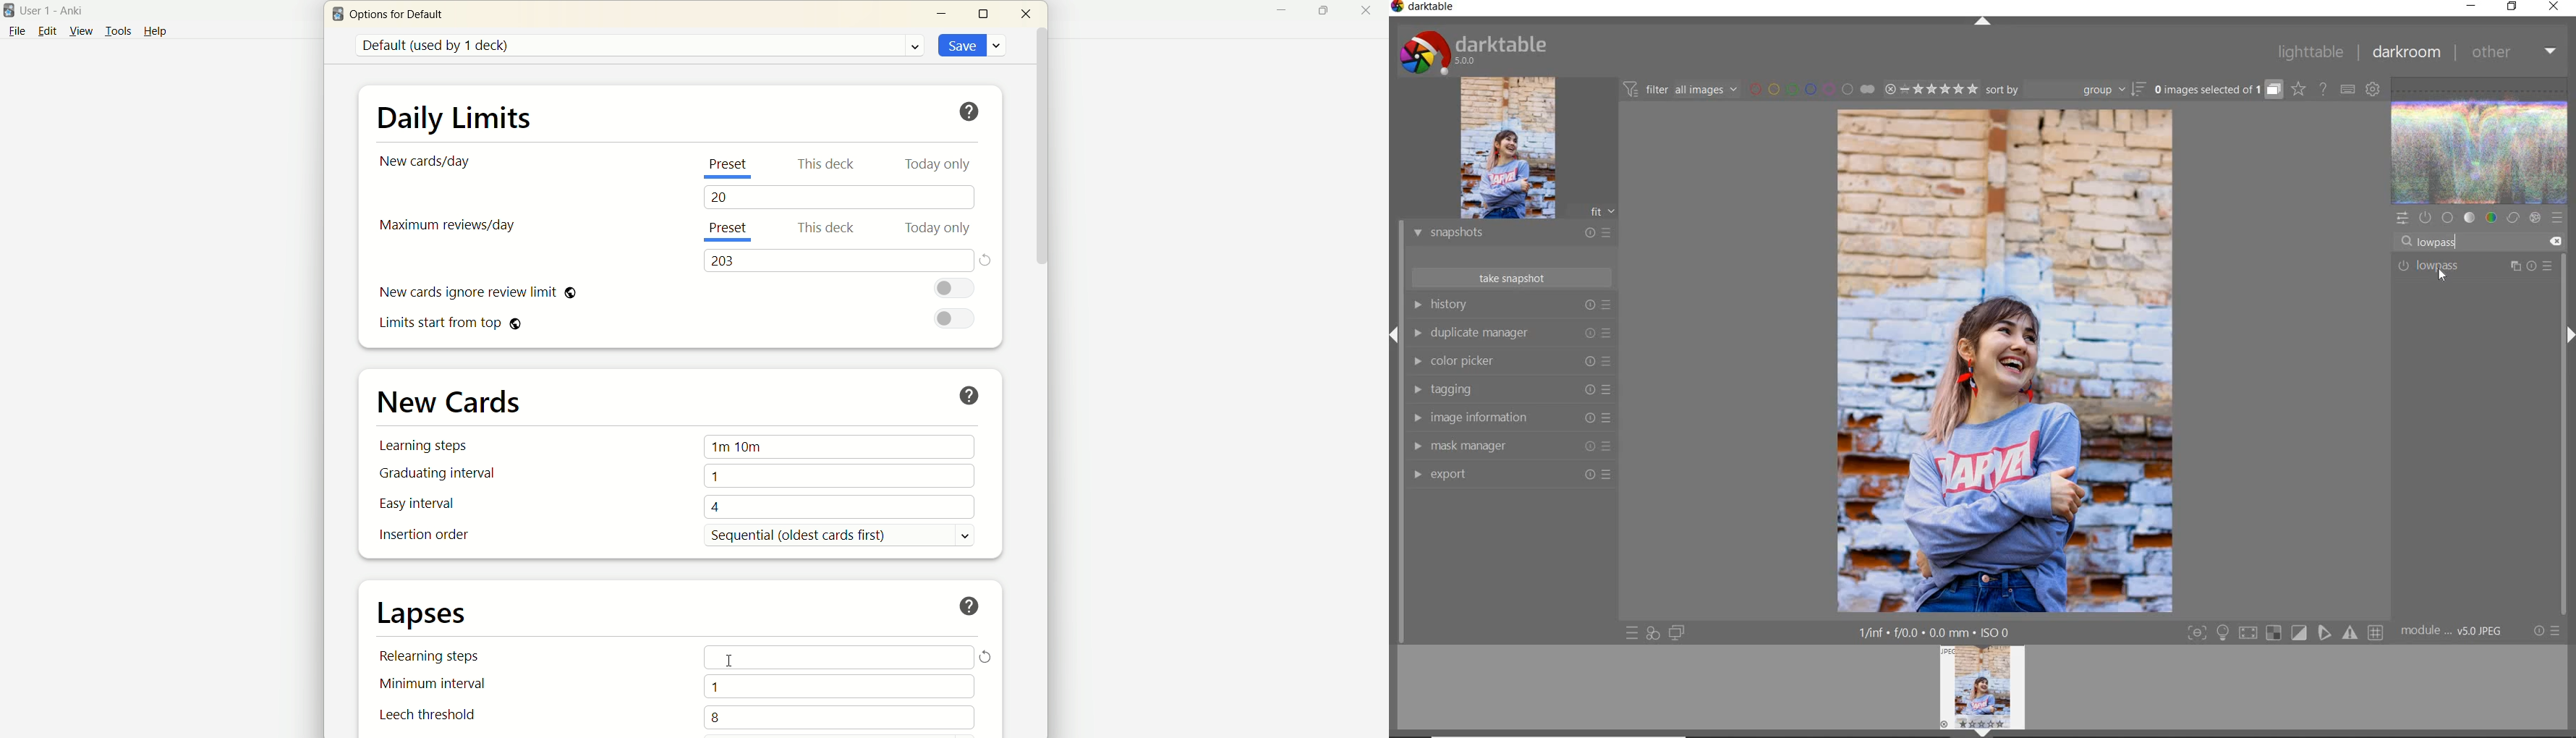 The height and width of the screenshot is (756, 2576). Describe the element at coordinates (843, 198) in the screenshot. I see `20` at that location.